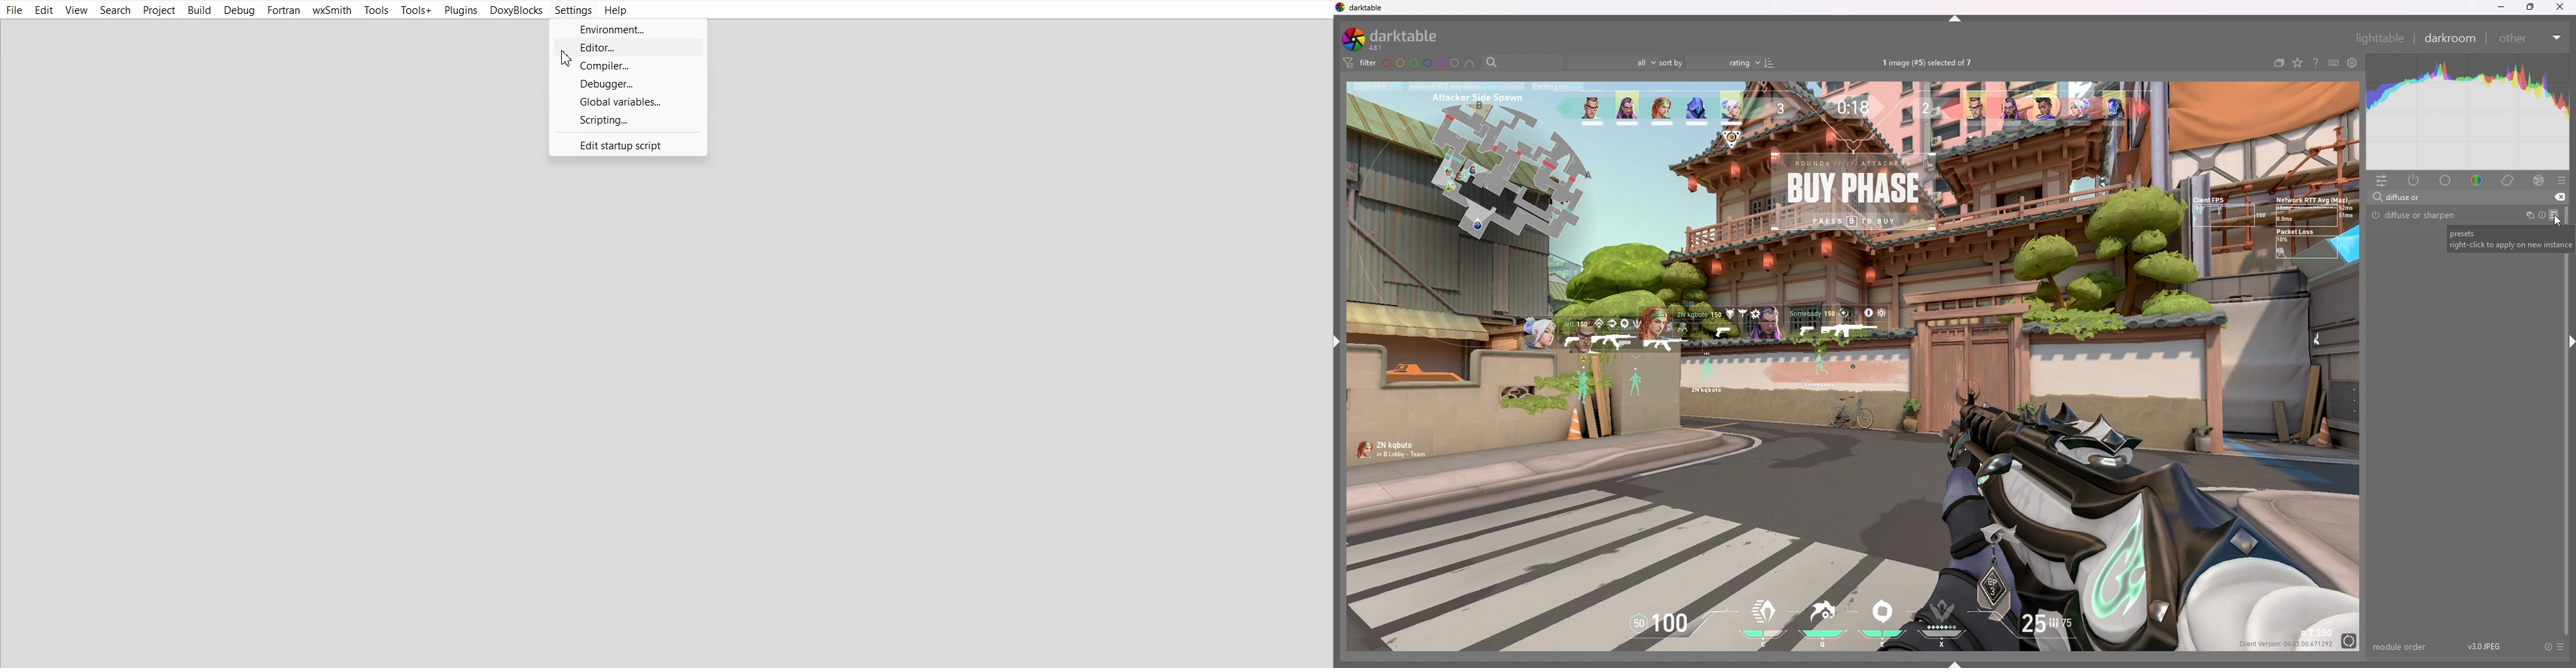 The width and height of the screenshot is (2576, 672). What do you see at coordinates (2410, 197) in the screenshot?
I see `input` at bounding box center [2410, 197].